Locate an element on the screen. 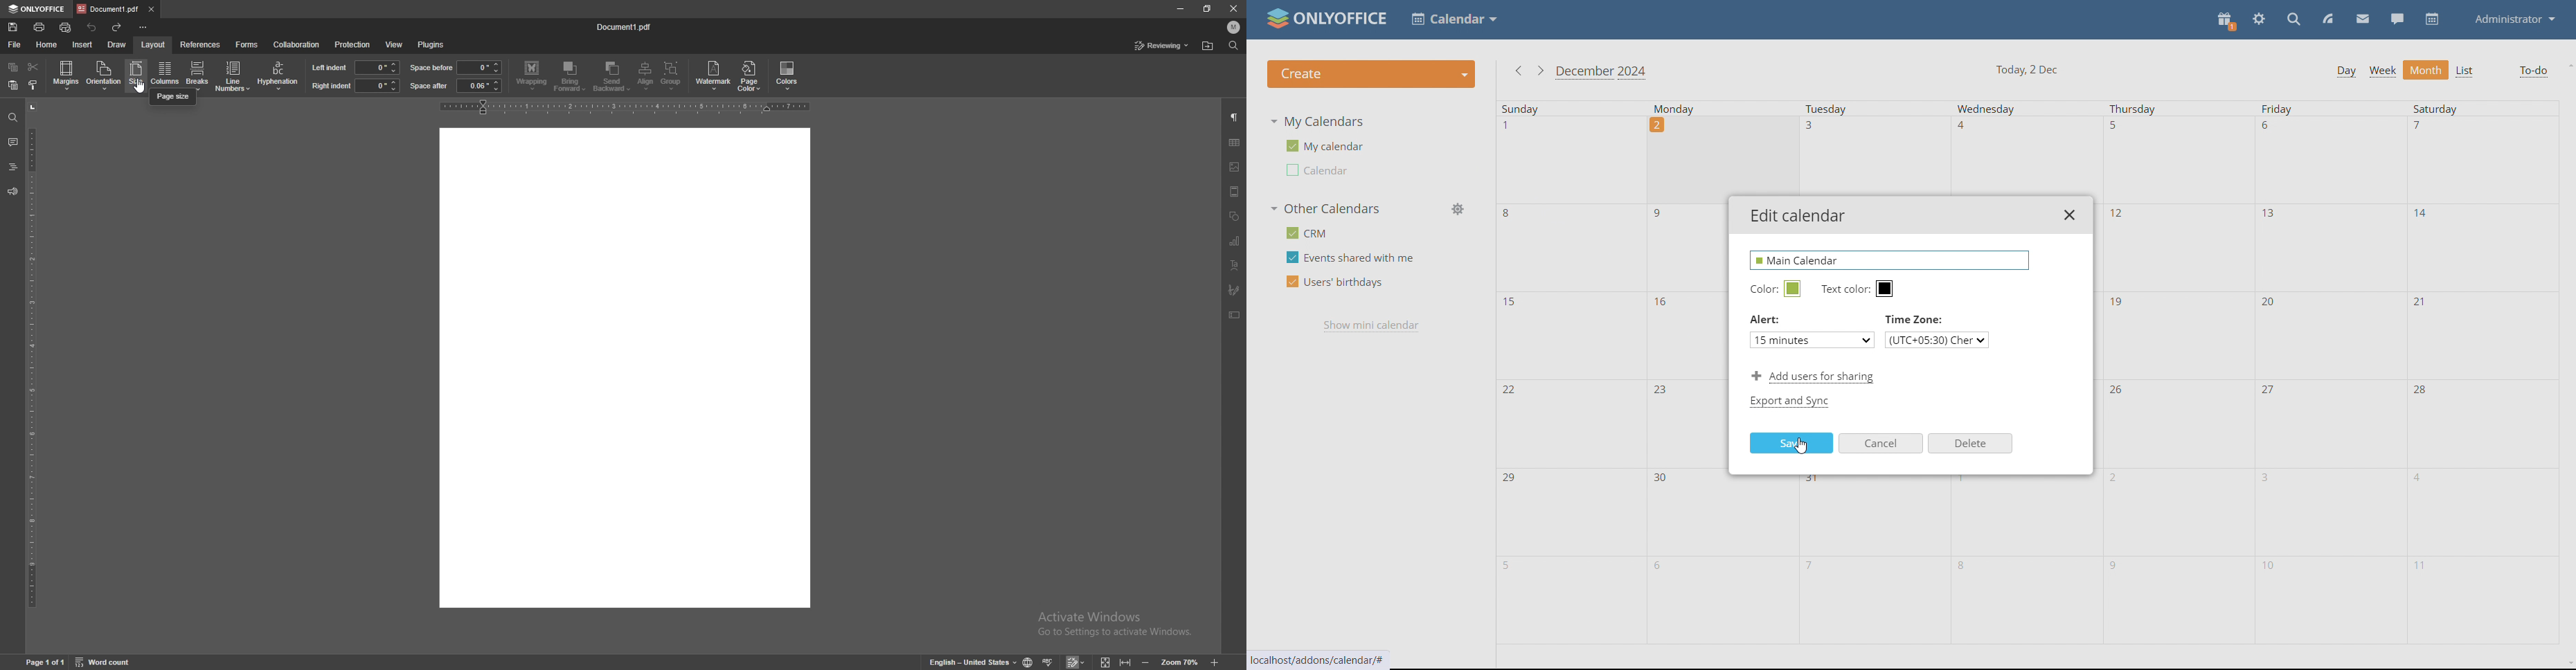 The height and width of the screenshot is (672, 2576). home is located at coordinates (47, 45).